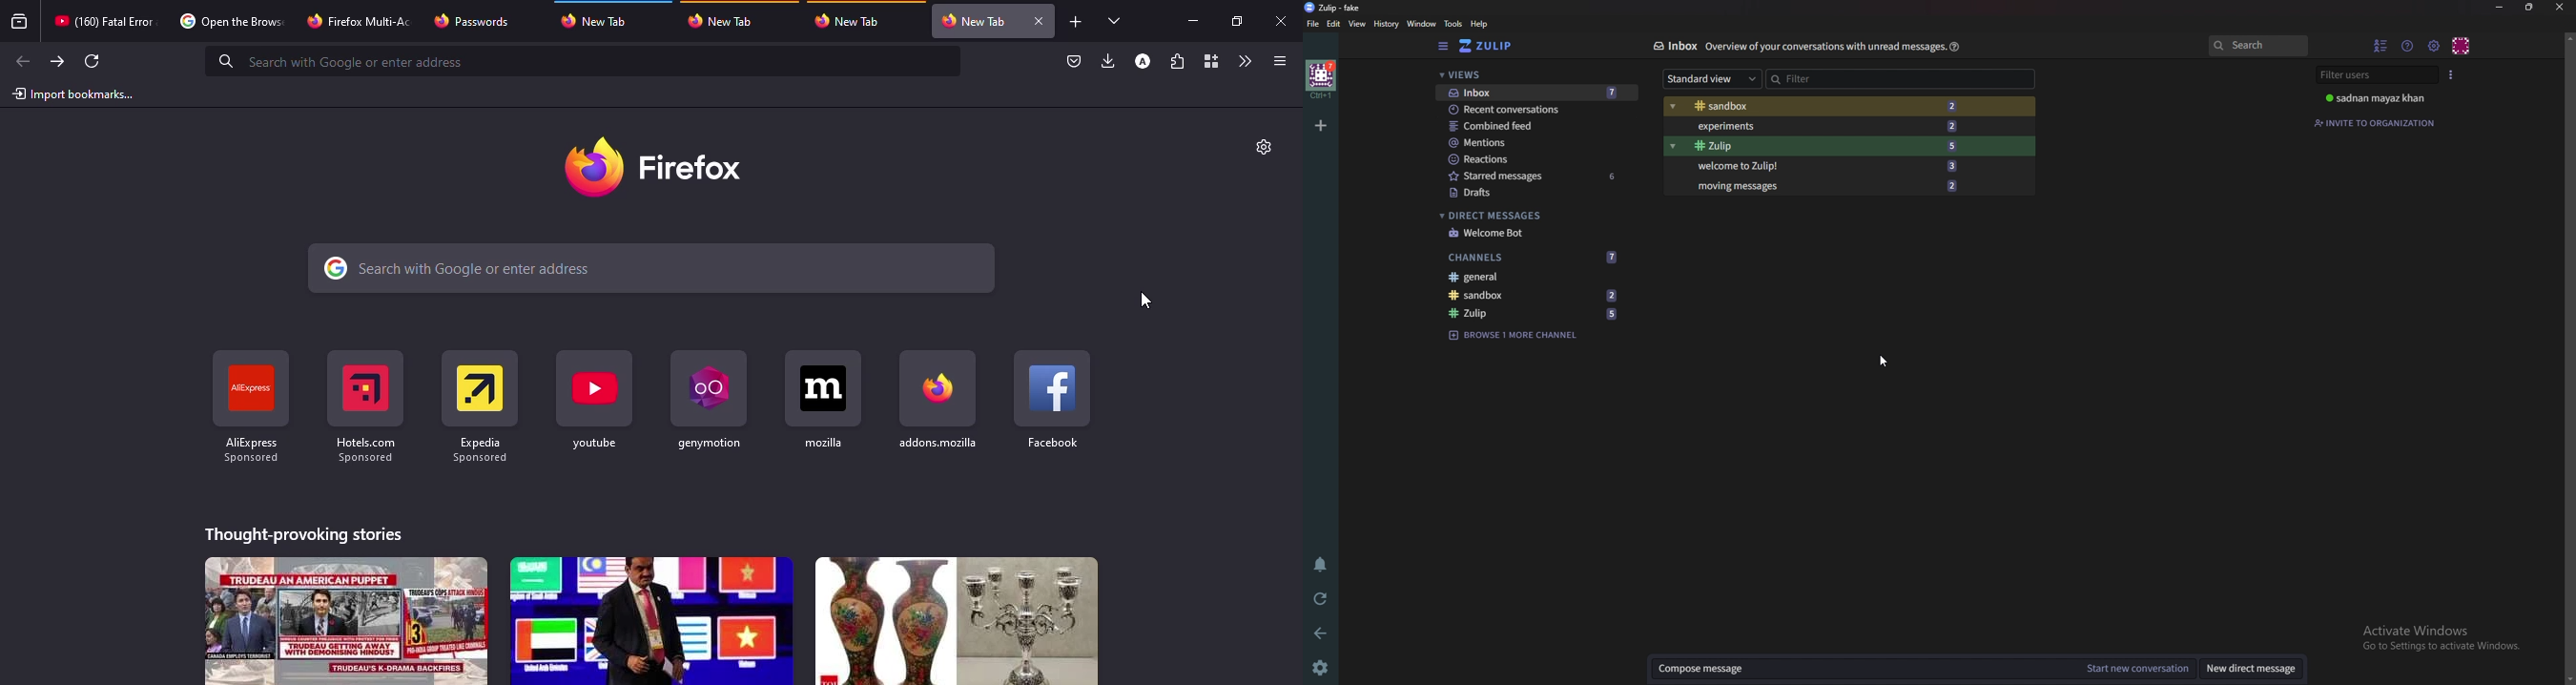 This screenshot has width=2576, height=700. Describe the element at coordinates (2382, 45) in the screenshot. I see `Hide user list` at that location.